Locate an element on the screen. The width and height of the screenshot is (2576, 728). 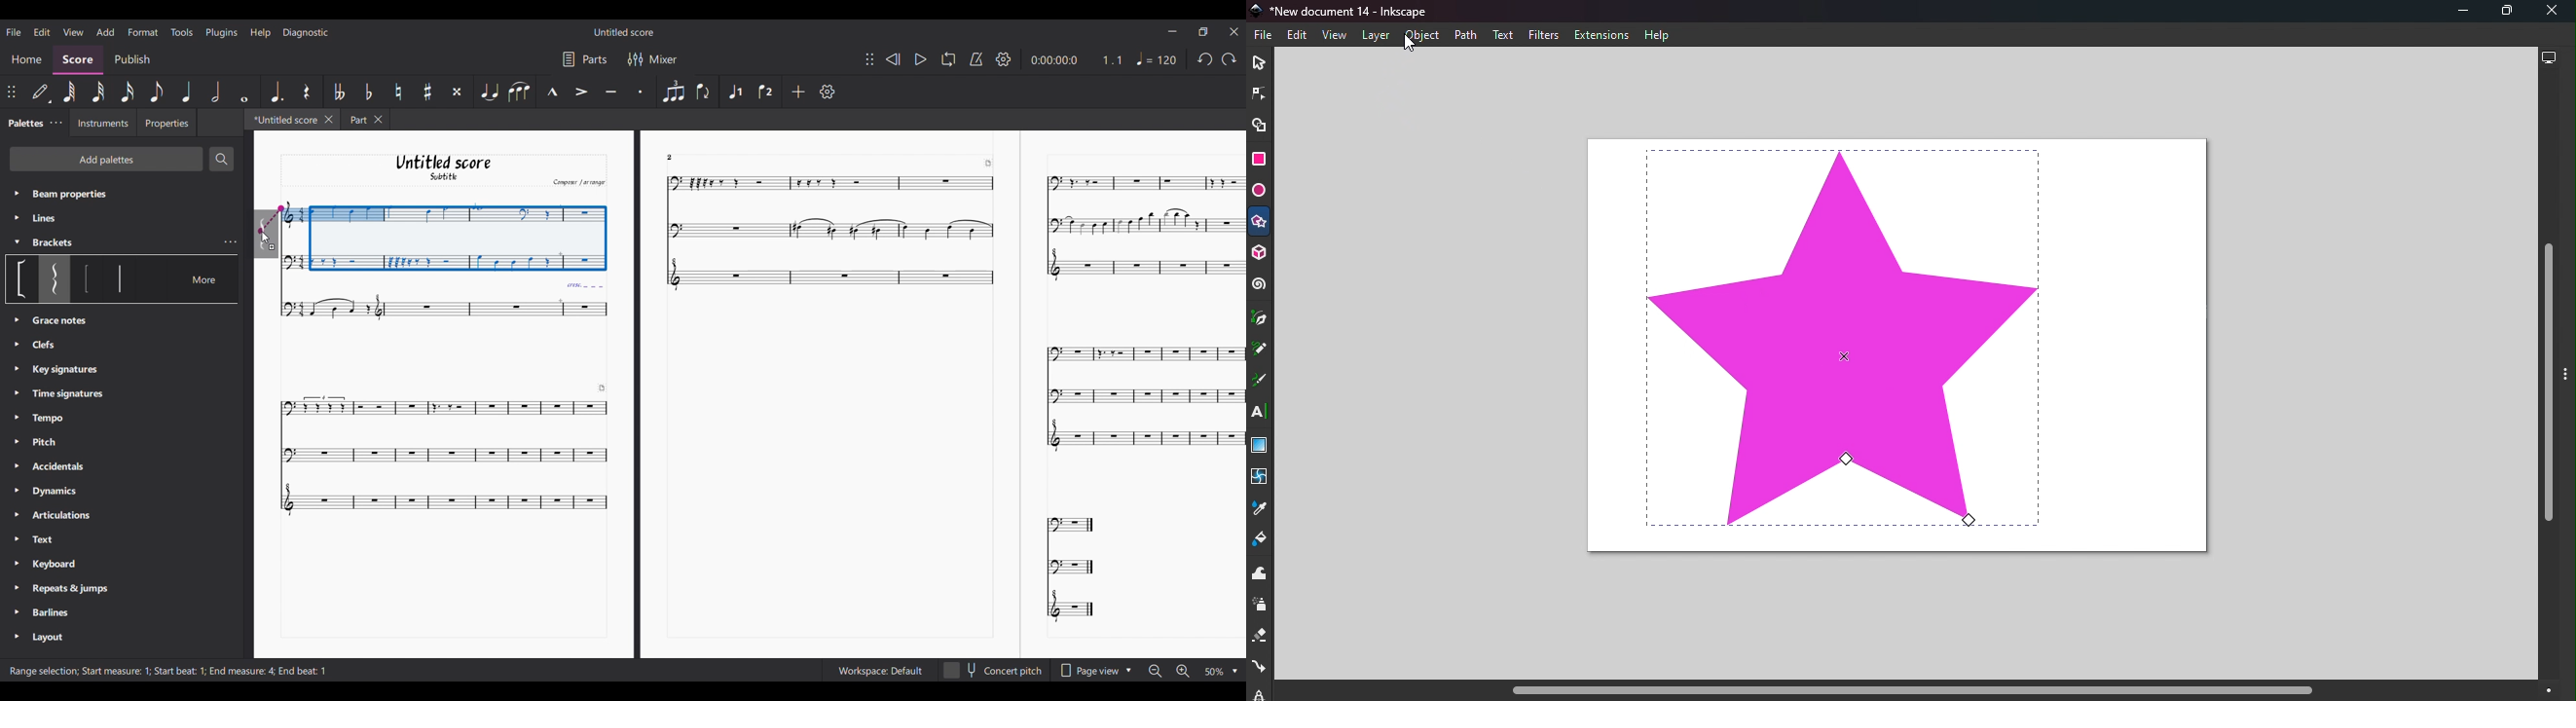
Current tab is located at coordinates (284, 119).